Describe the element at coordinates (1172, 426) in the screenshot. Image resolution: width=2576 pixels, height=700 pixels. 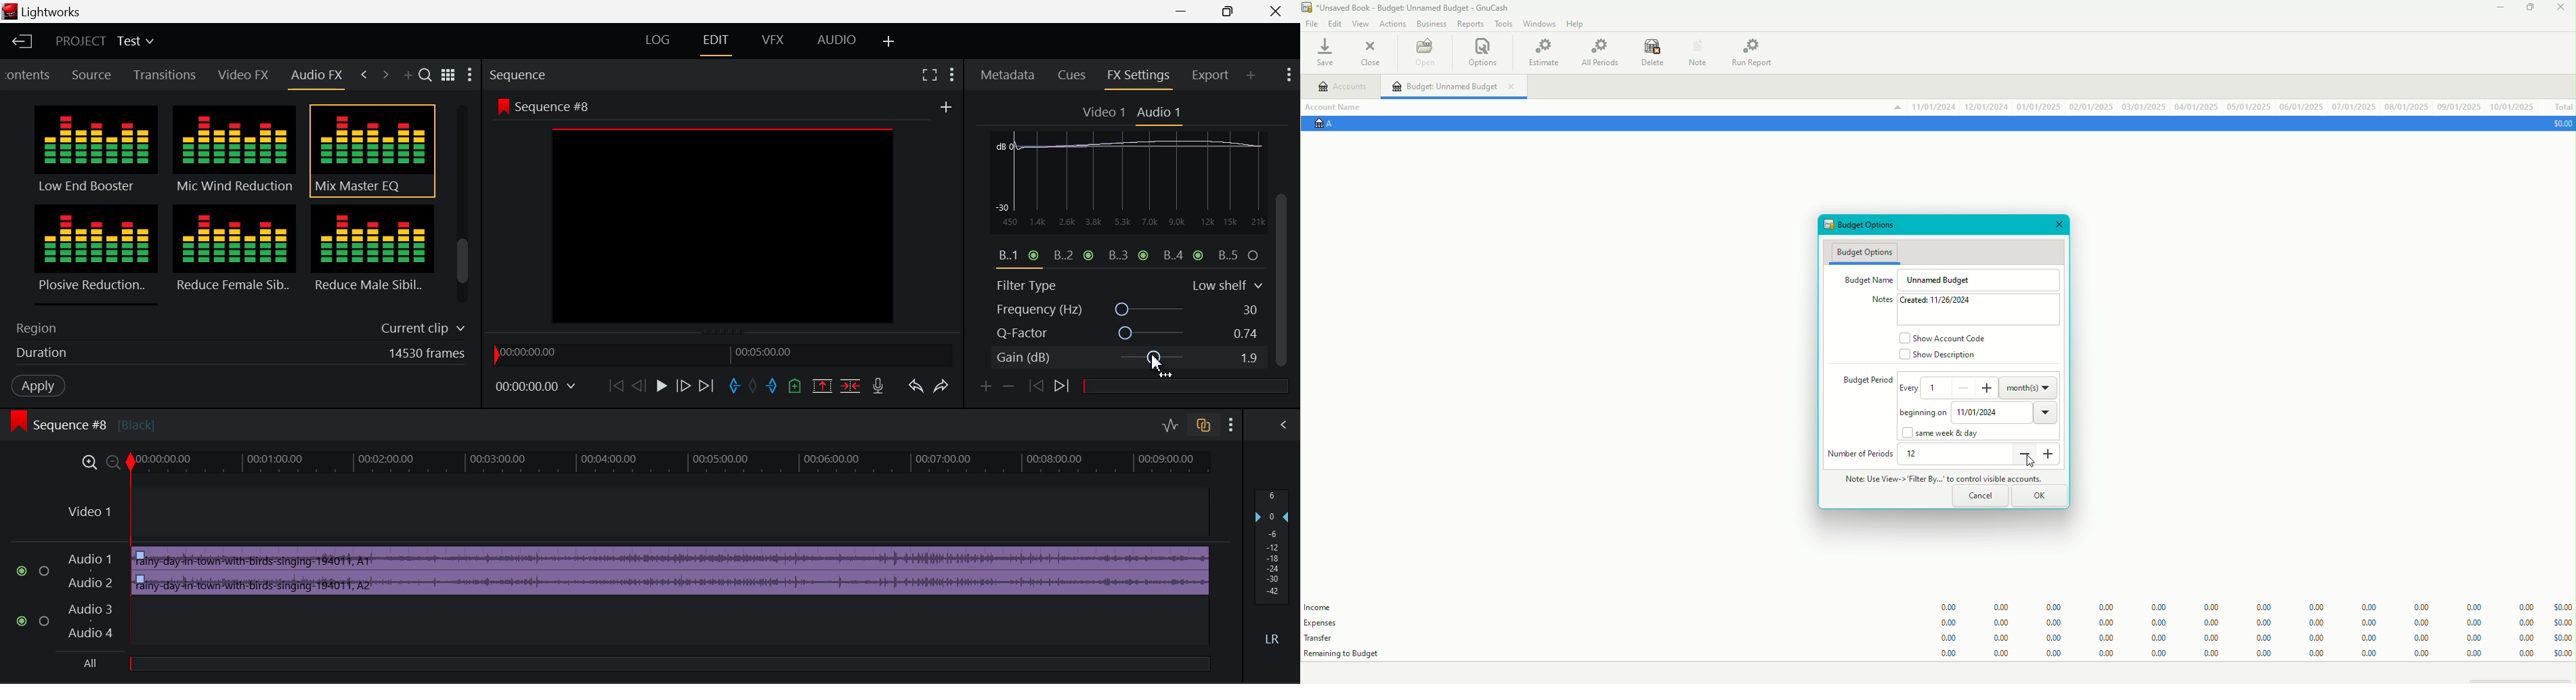
I see `Toggle Audio Levels Editing` at that location.